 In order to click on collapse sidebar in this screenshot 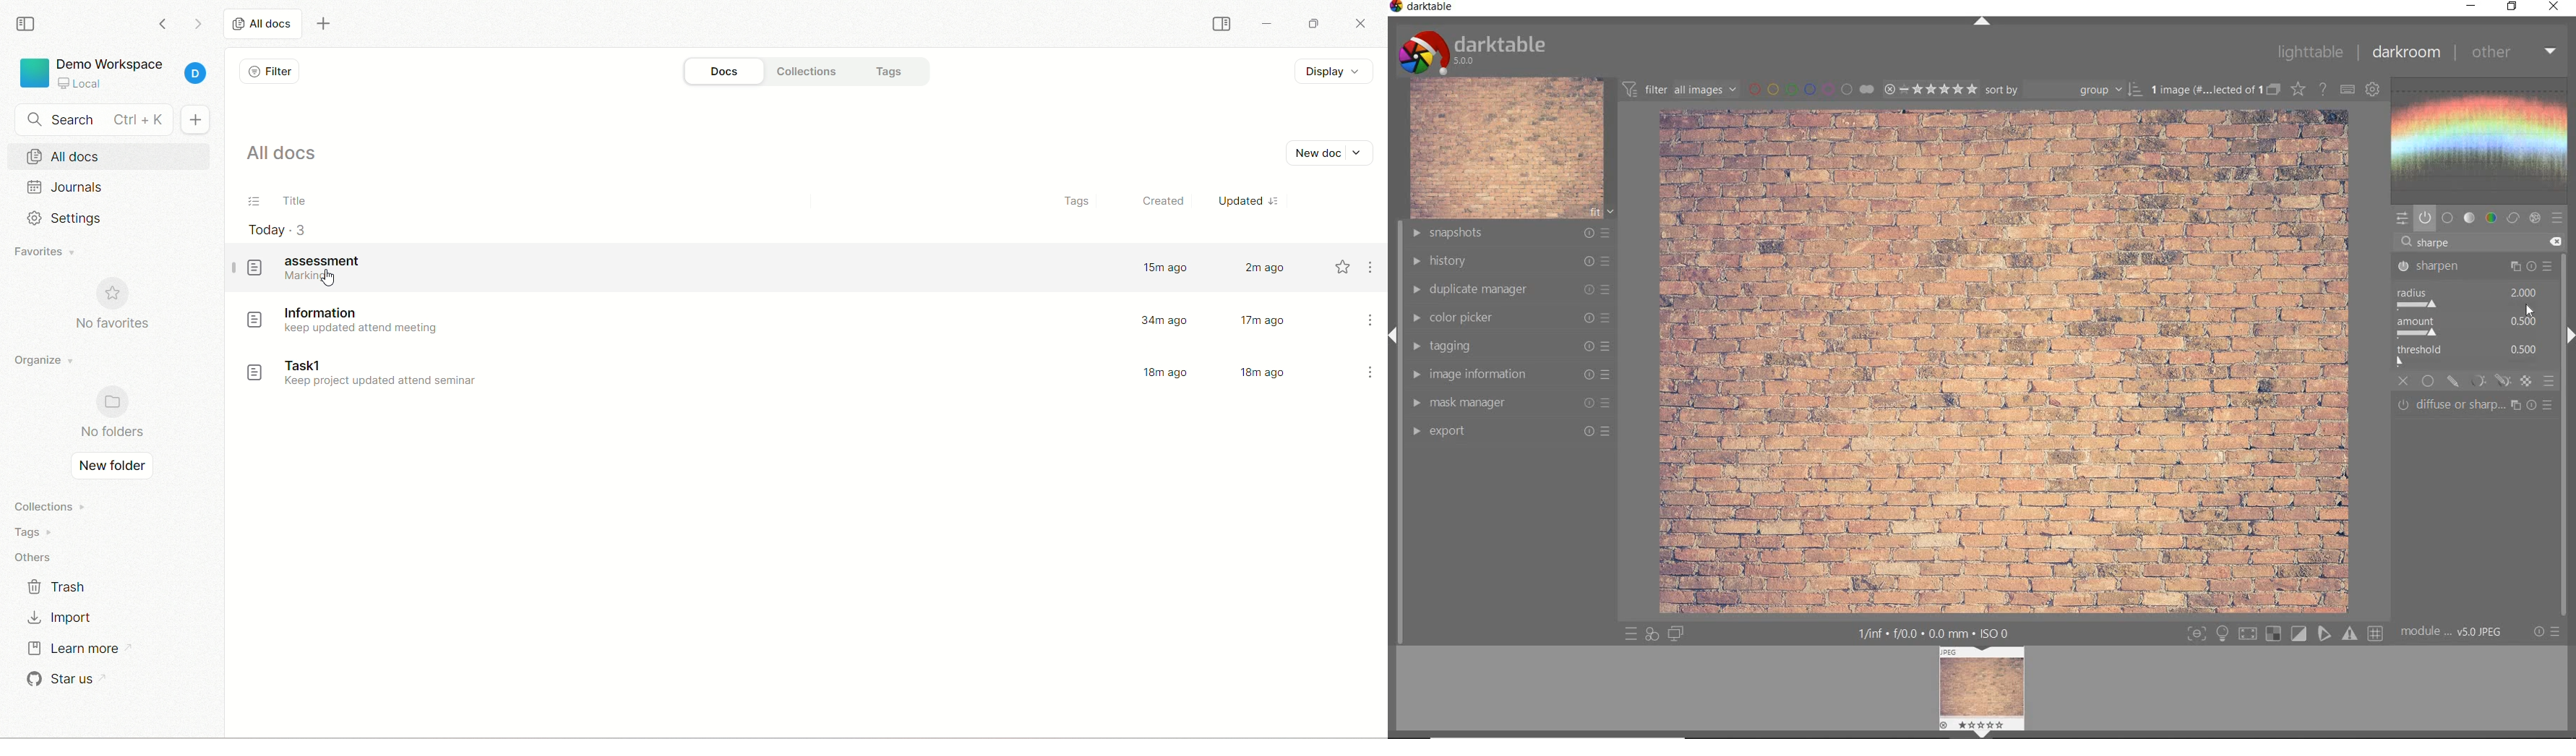, I will do `click(29, 25)`.